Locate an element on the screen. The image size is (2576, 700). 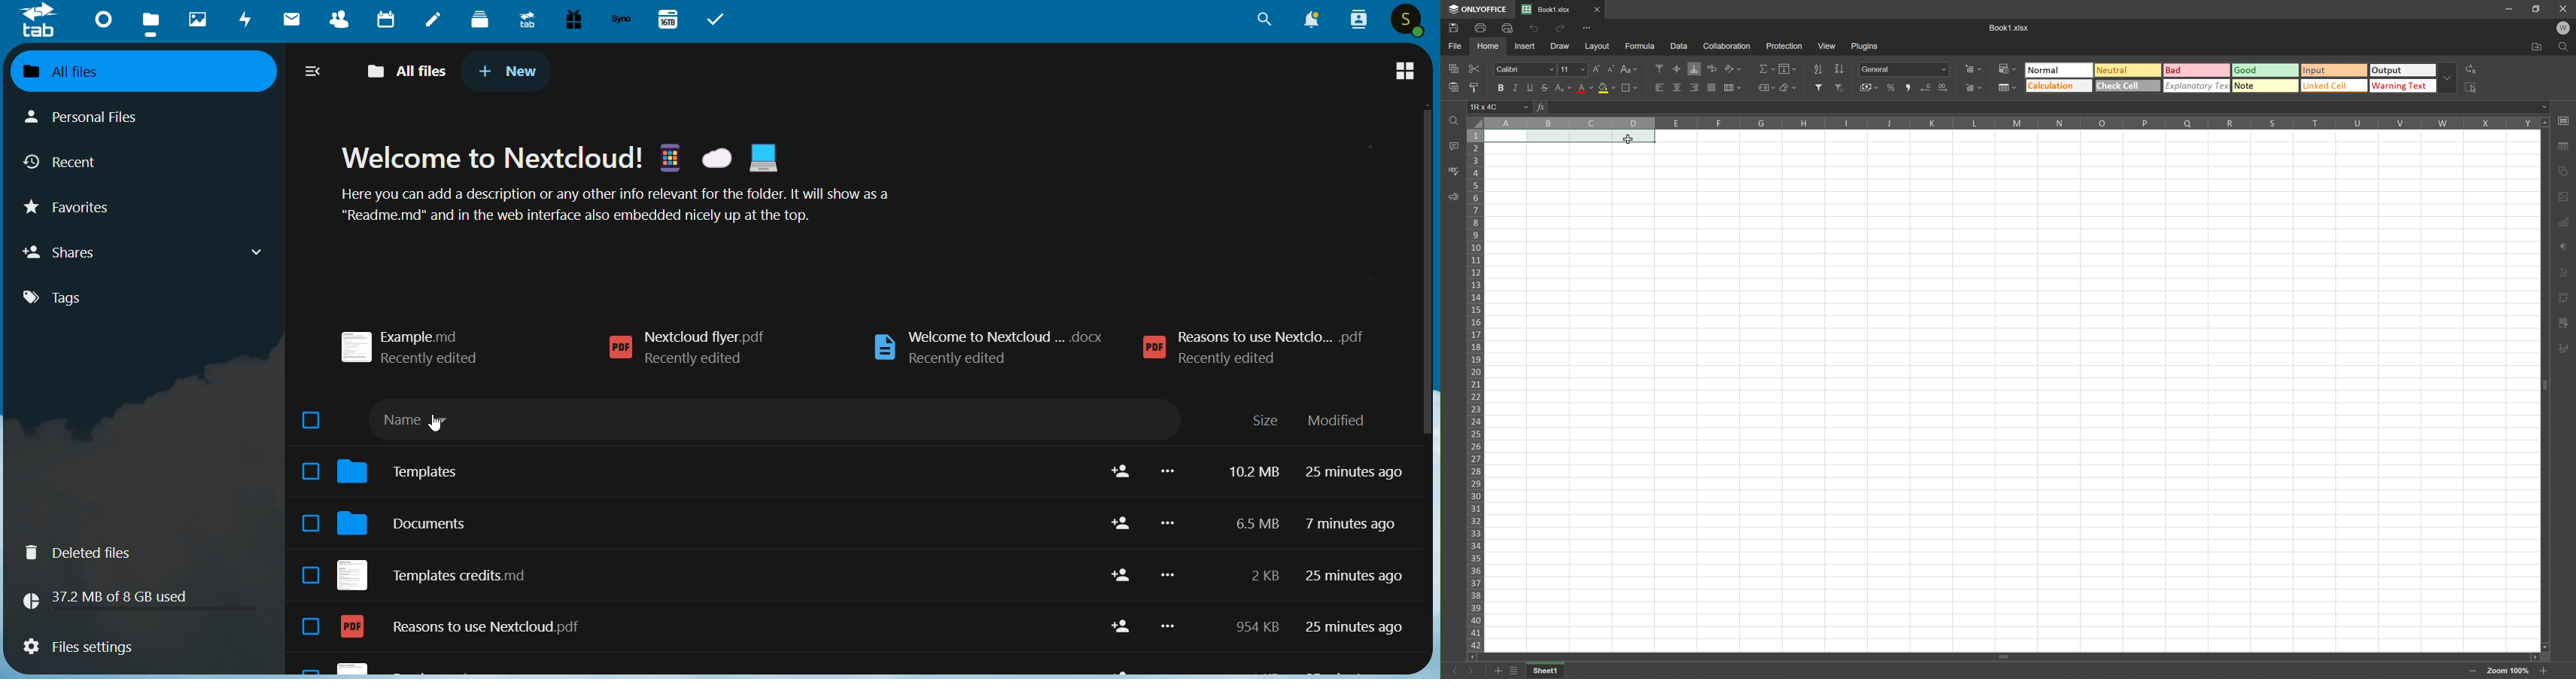
Book1.xlsx is located at coordinates (1547, 10).